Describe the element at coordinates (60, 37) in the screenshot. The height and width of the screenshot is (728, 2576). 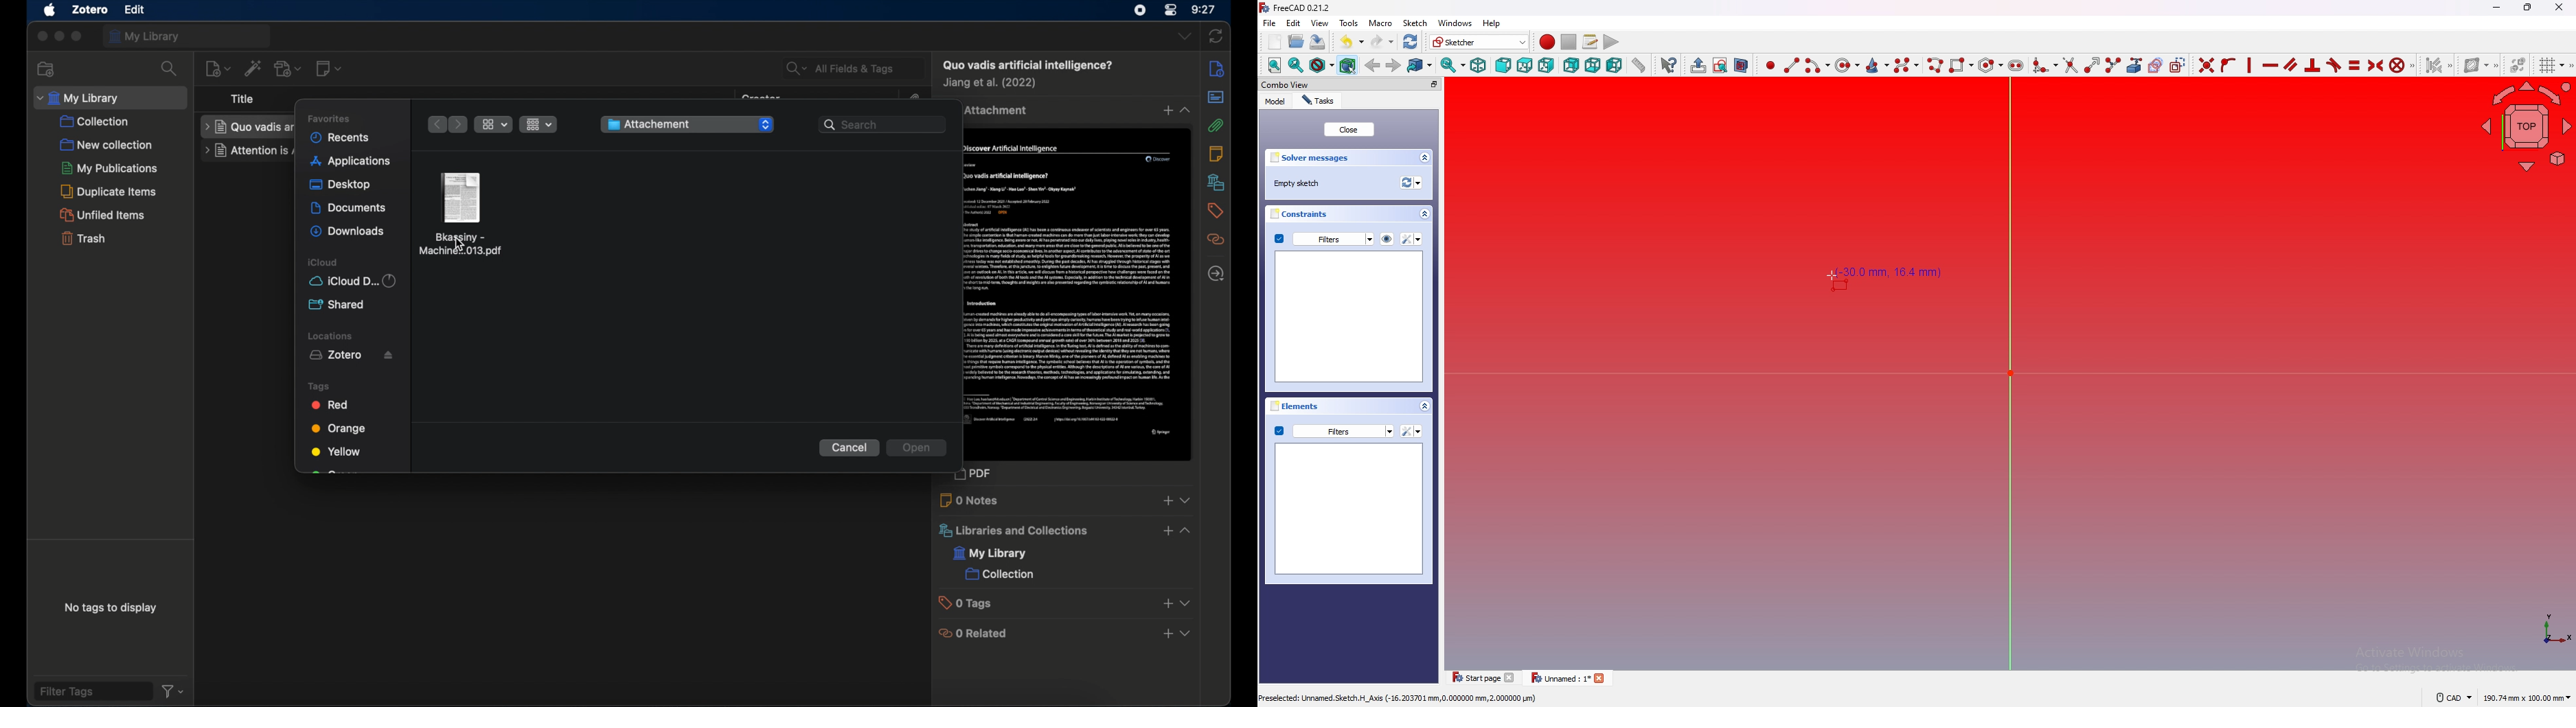
I see `minimize` at that location.